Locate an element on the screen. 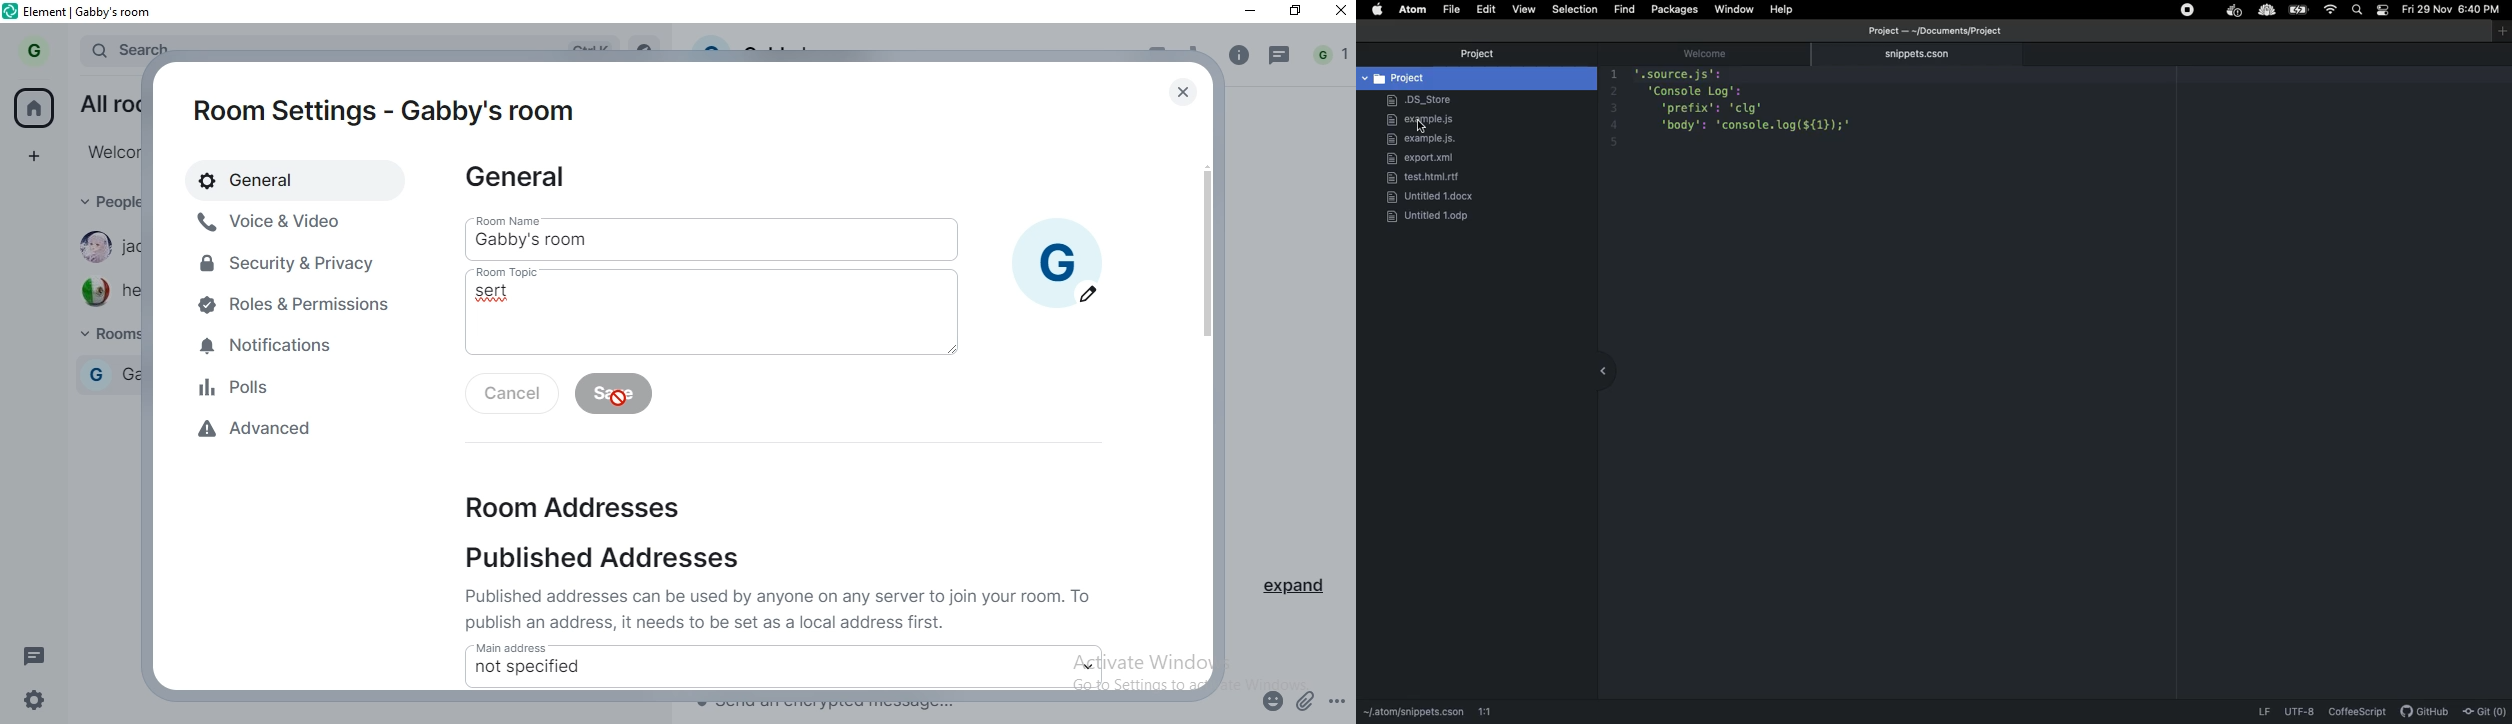  info is located at coordinates (1239, 55).